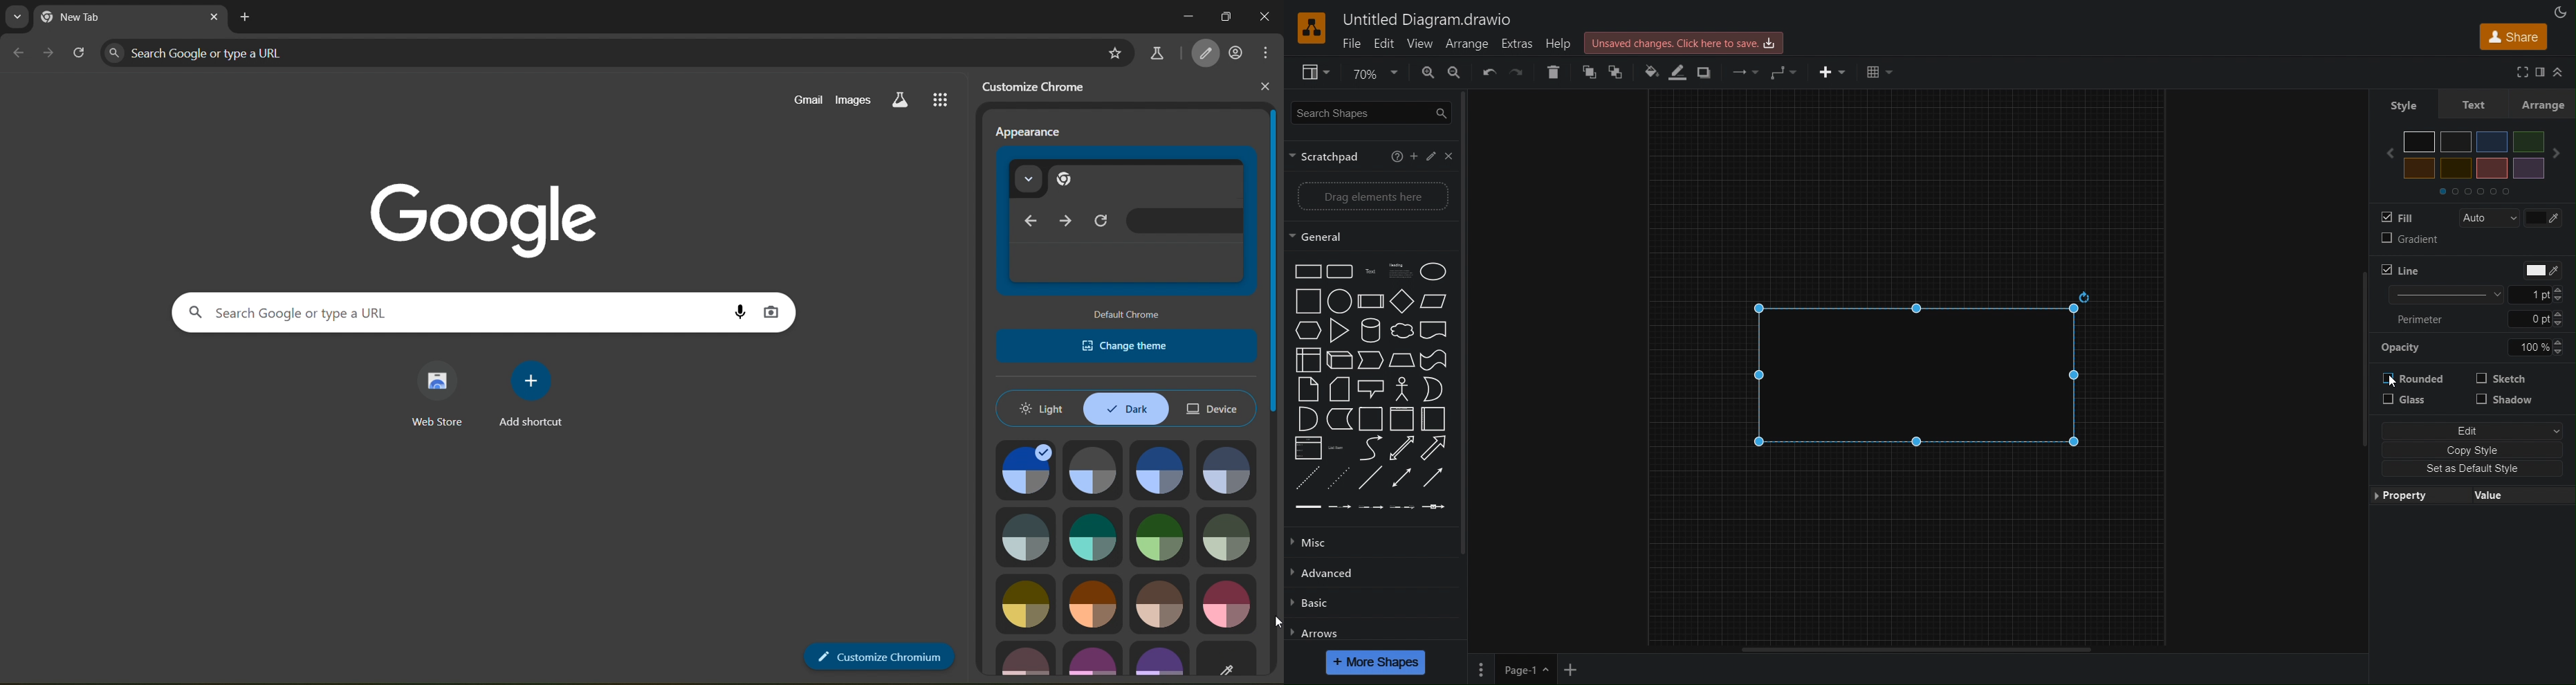 The width and height of the screenshot is (2576, 700). Describe the element at coordinates (2400, 271) in the screenshot. I see `Line` at that location.